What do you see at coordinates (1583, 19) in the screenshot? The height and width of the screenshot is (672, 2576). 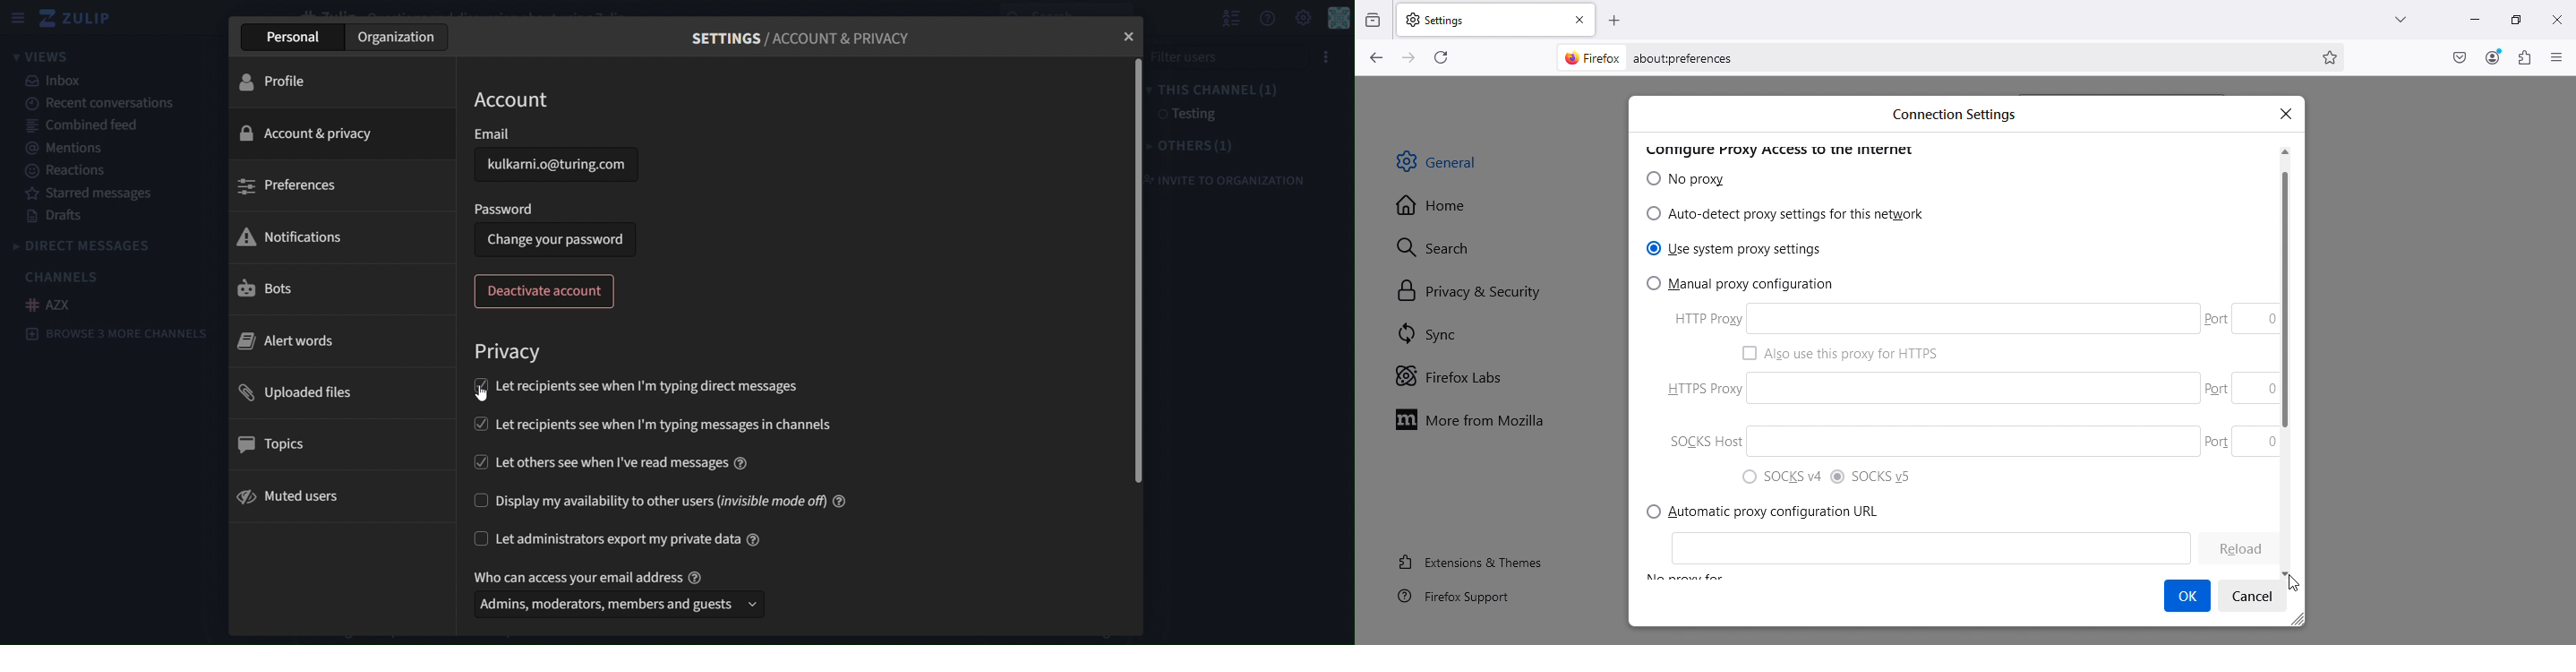 I see `Close tab` at bounding box center [1583, 19].